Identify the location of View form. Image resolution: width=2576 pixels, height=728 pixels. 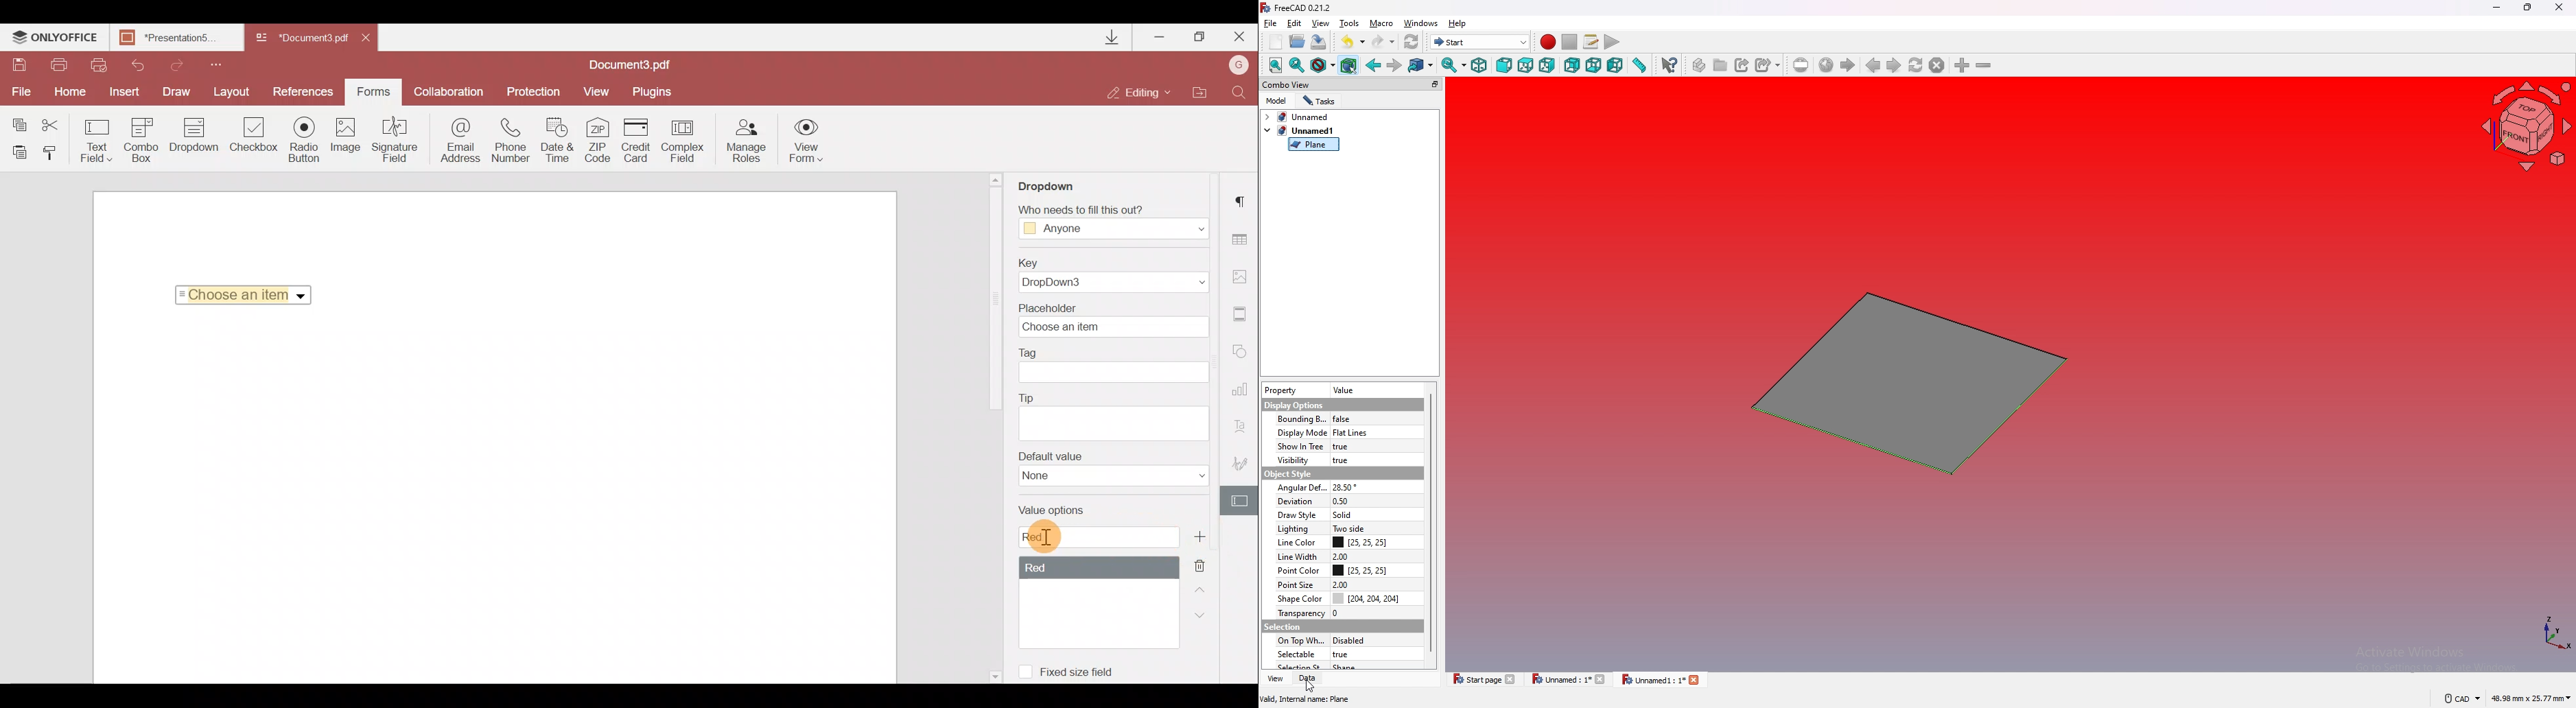
(805, 140).